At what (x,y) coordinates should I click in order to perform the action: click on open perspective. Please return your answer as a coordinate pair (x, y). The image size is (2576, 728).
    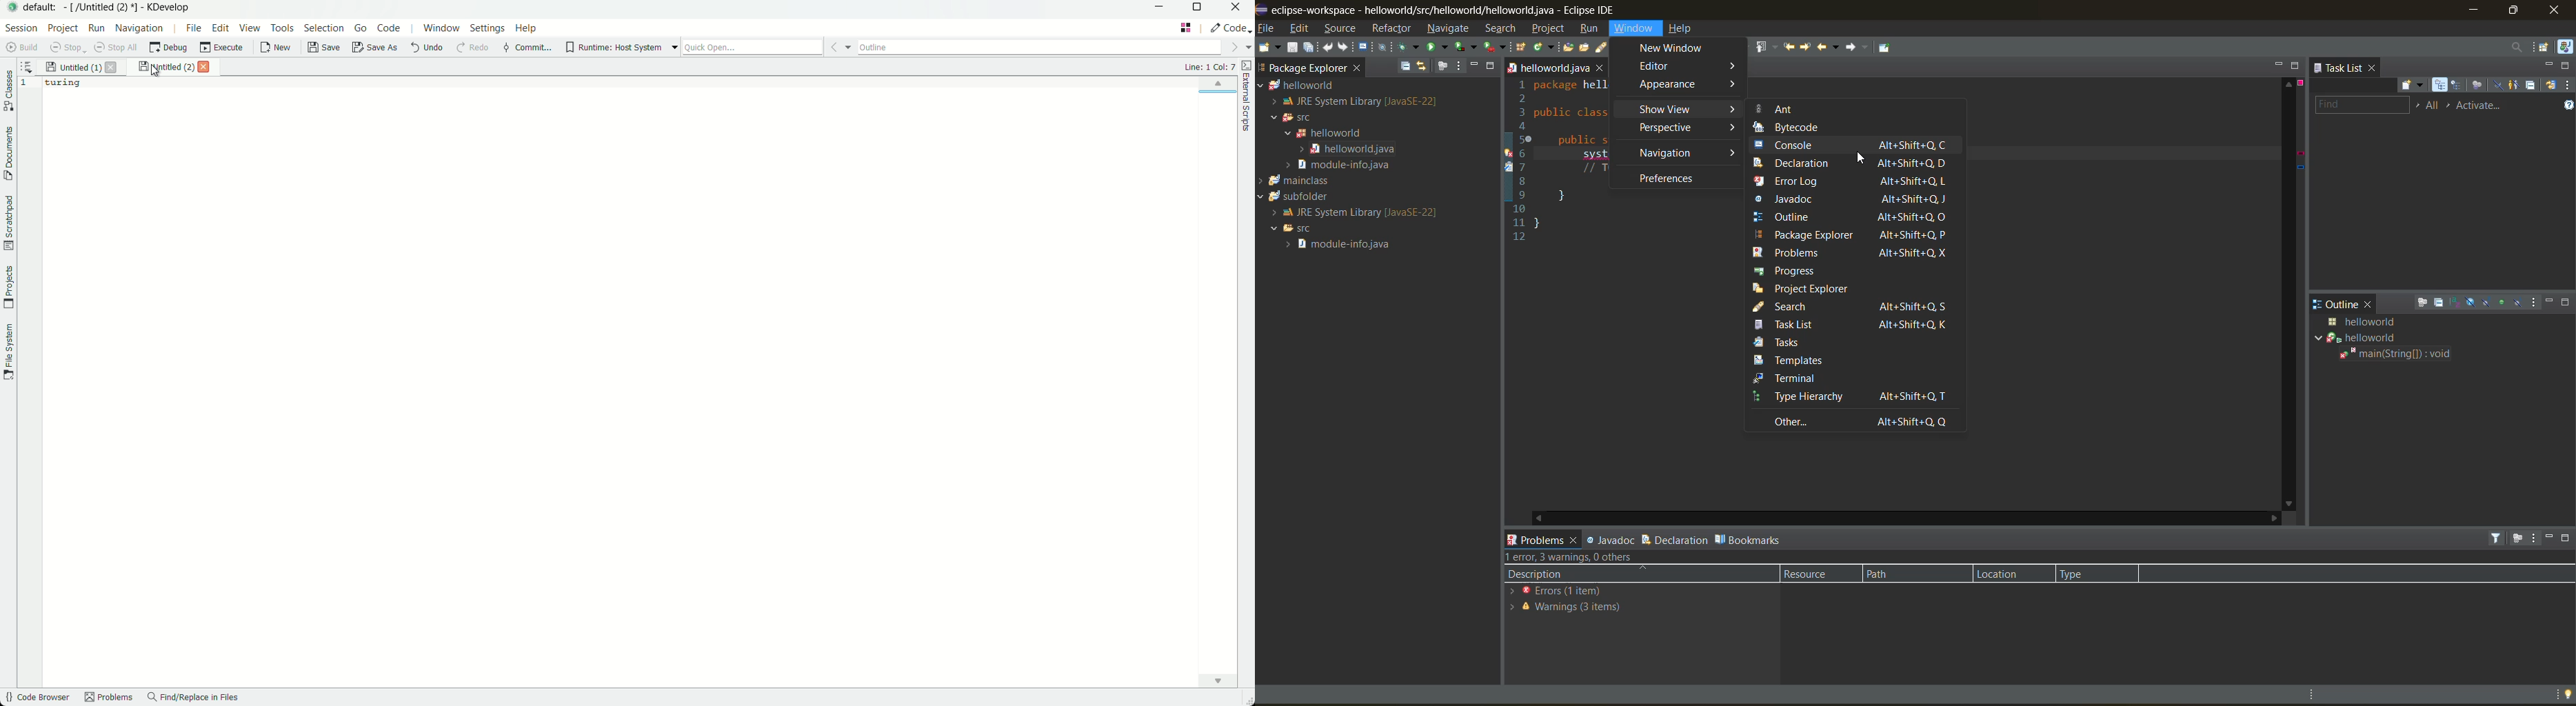
    Looking at the image, I should click on (2543, 49).